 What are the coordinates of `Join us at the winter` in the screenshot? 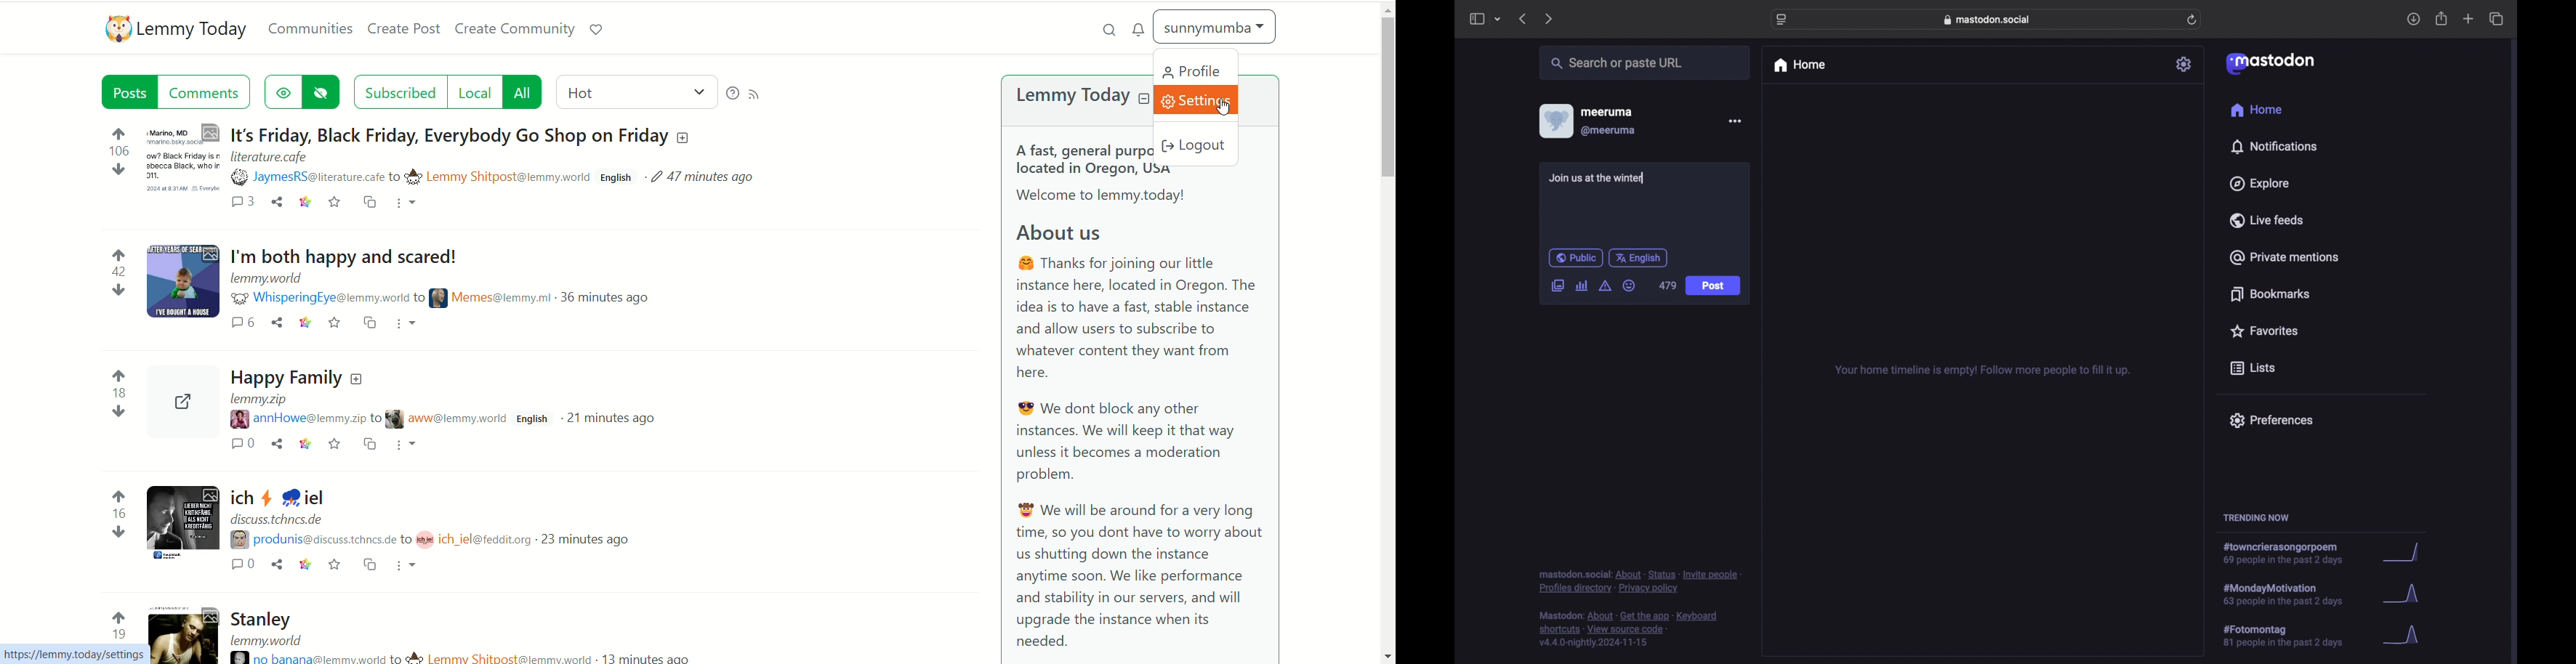 It's located at (1603, 180).